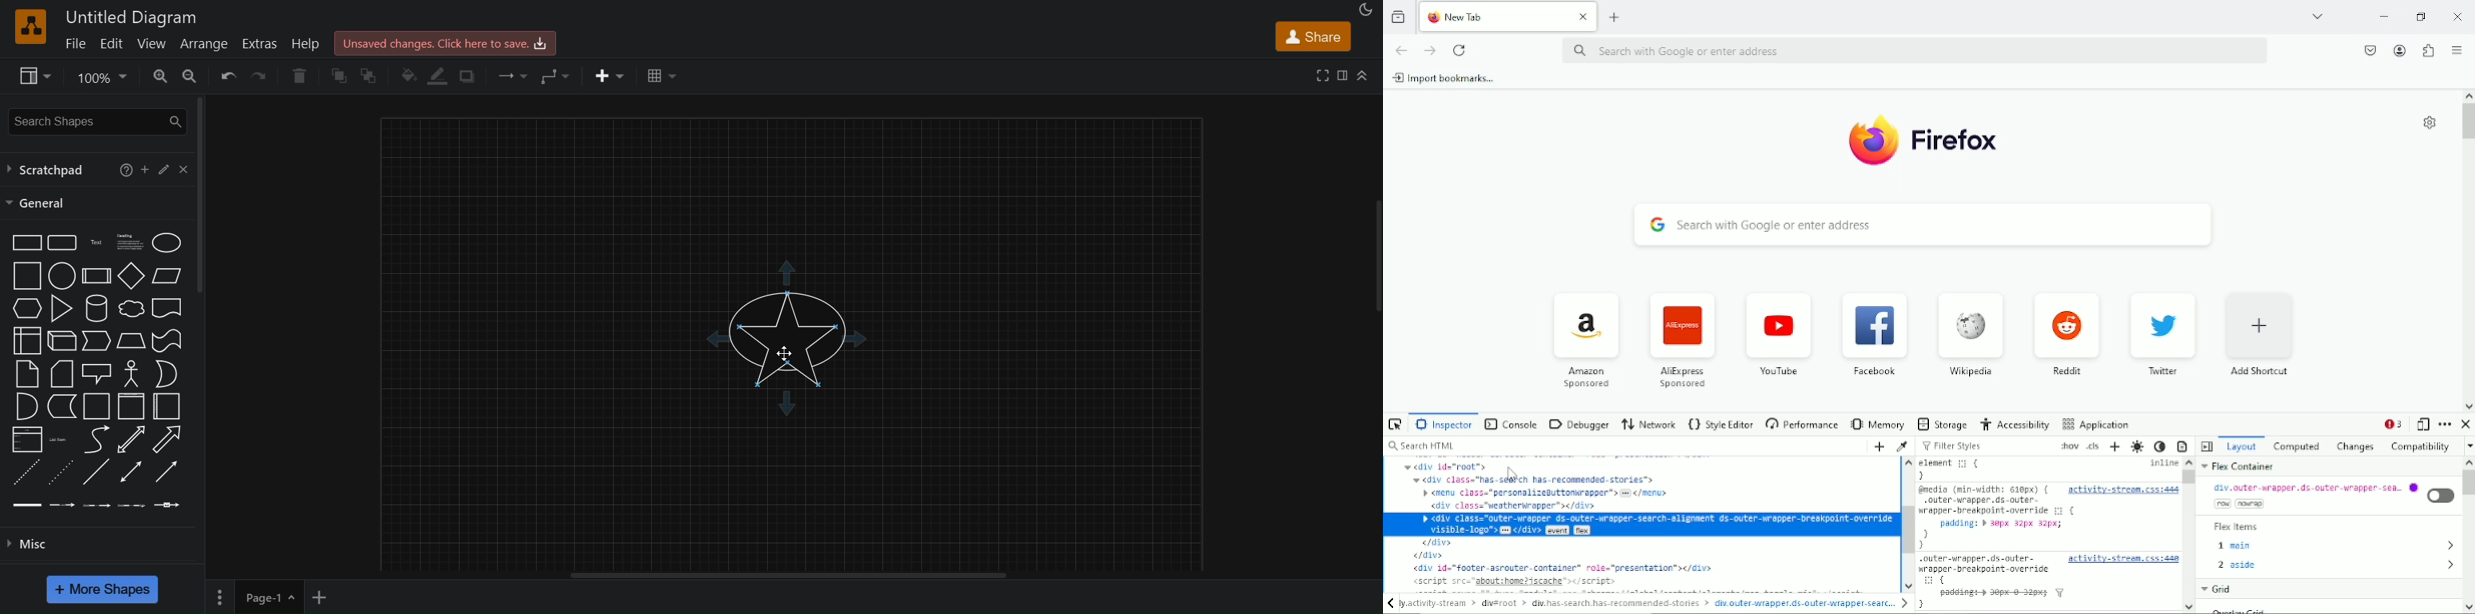 This screenshot has height=616, width=2492. I want to click on and, so click(25, 406).